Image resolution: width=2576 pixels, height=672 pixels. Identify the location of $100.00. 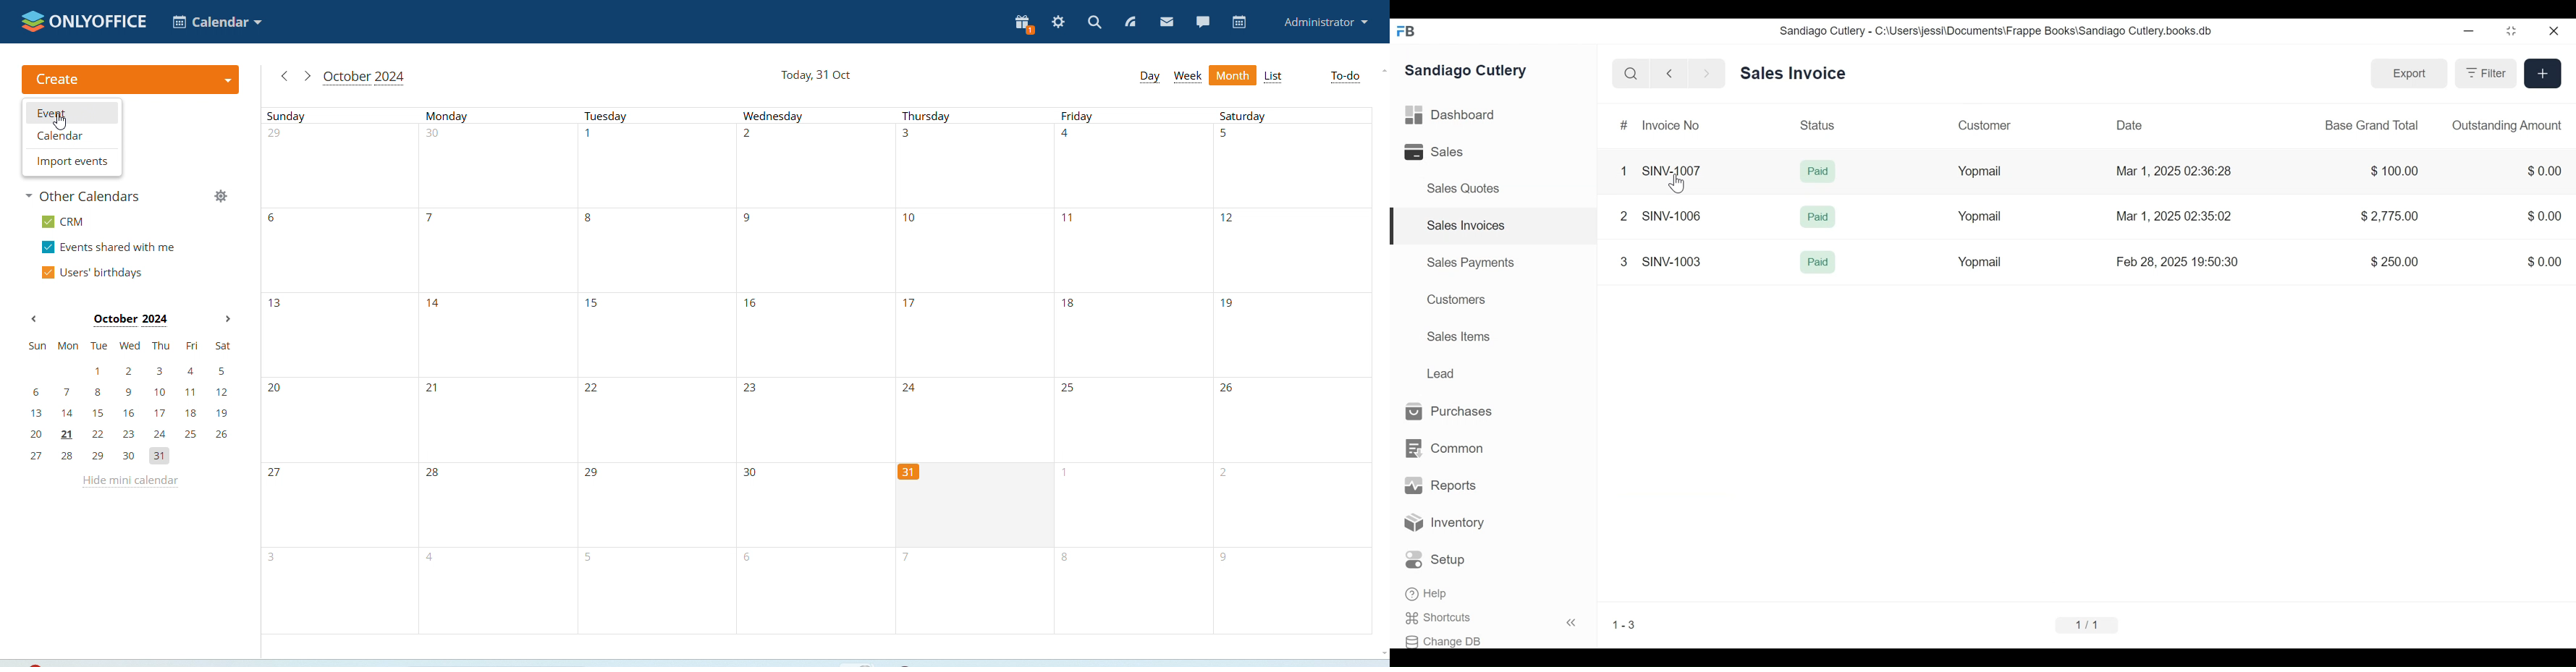
(2395, 171).